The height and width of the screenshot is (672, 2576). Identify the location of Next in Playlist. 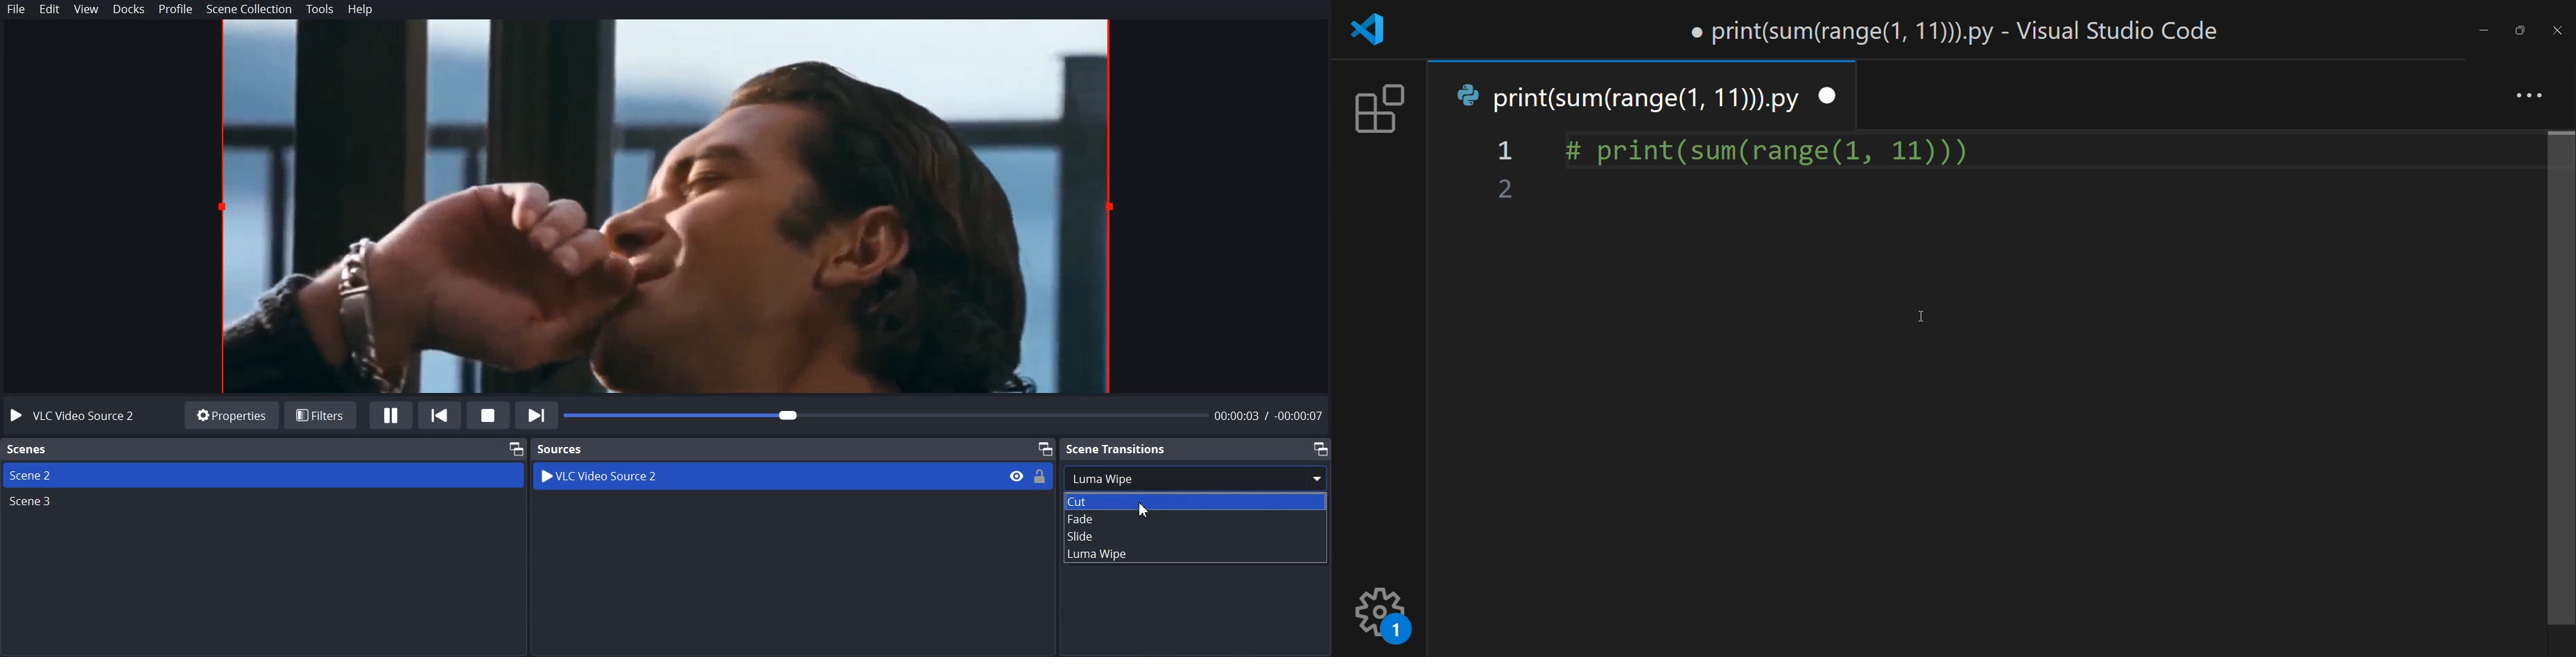
(537, 414).